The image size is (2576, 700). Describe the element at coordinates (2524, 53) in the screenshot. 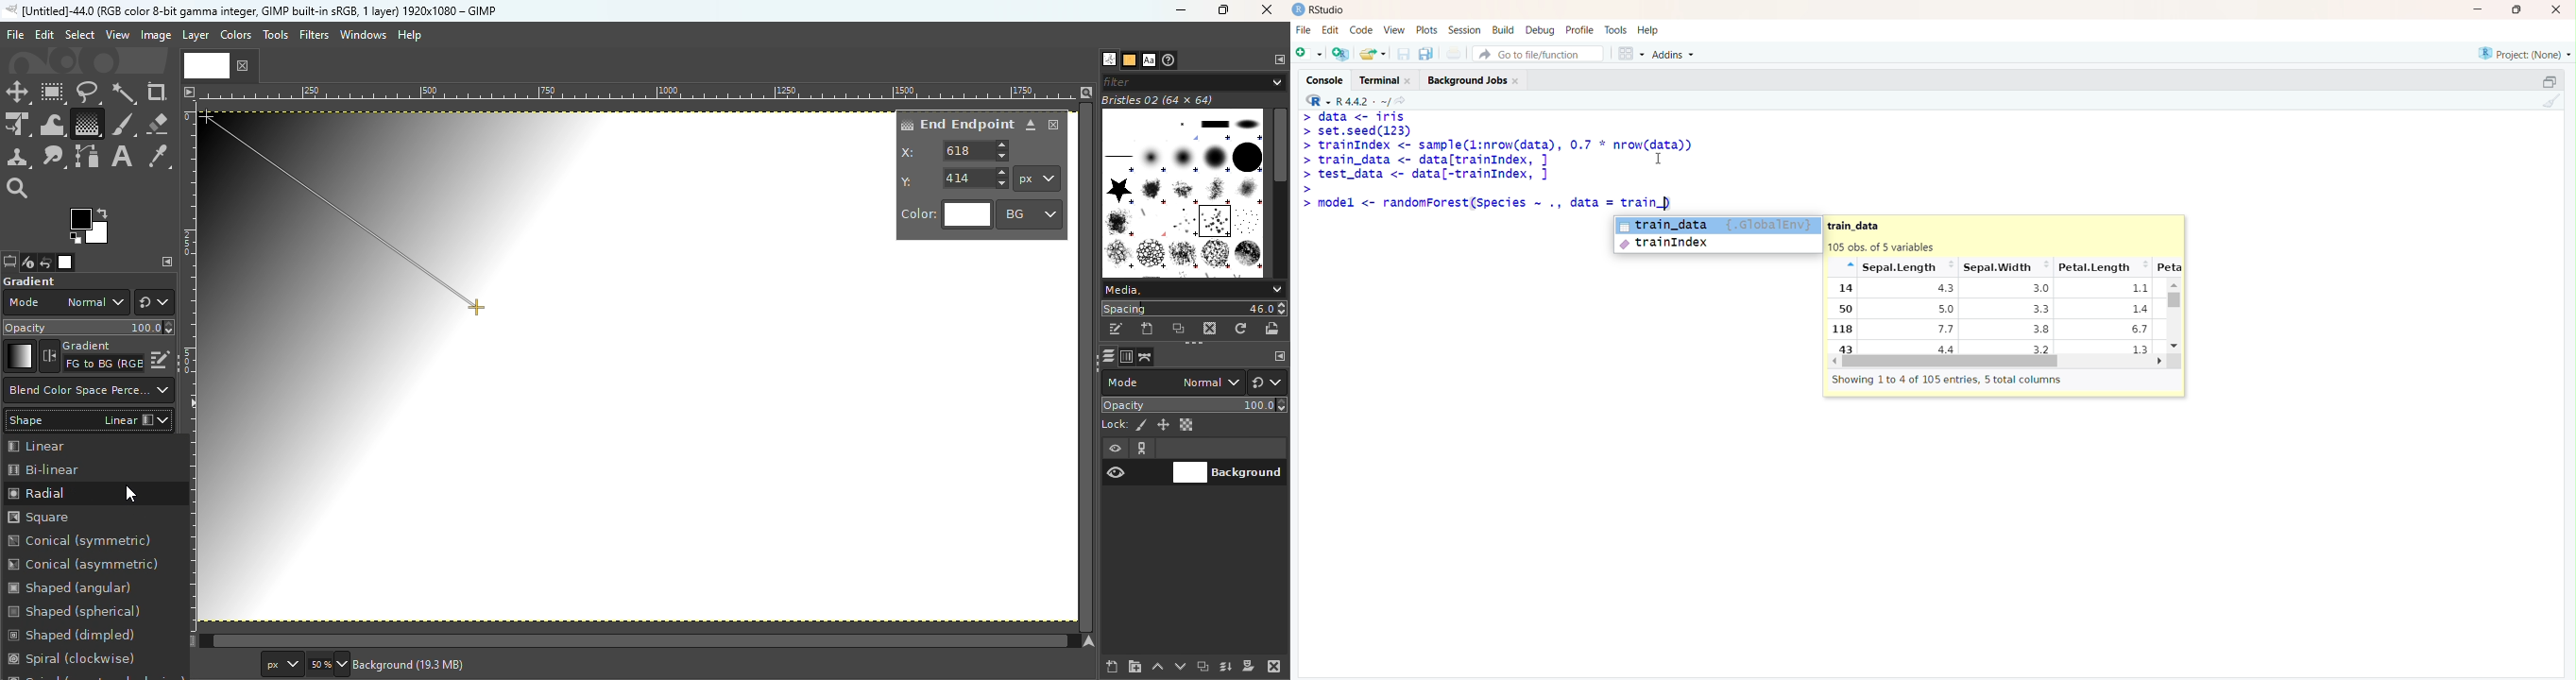

I see `Project (None)` at that location.